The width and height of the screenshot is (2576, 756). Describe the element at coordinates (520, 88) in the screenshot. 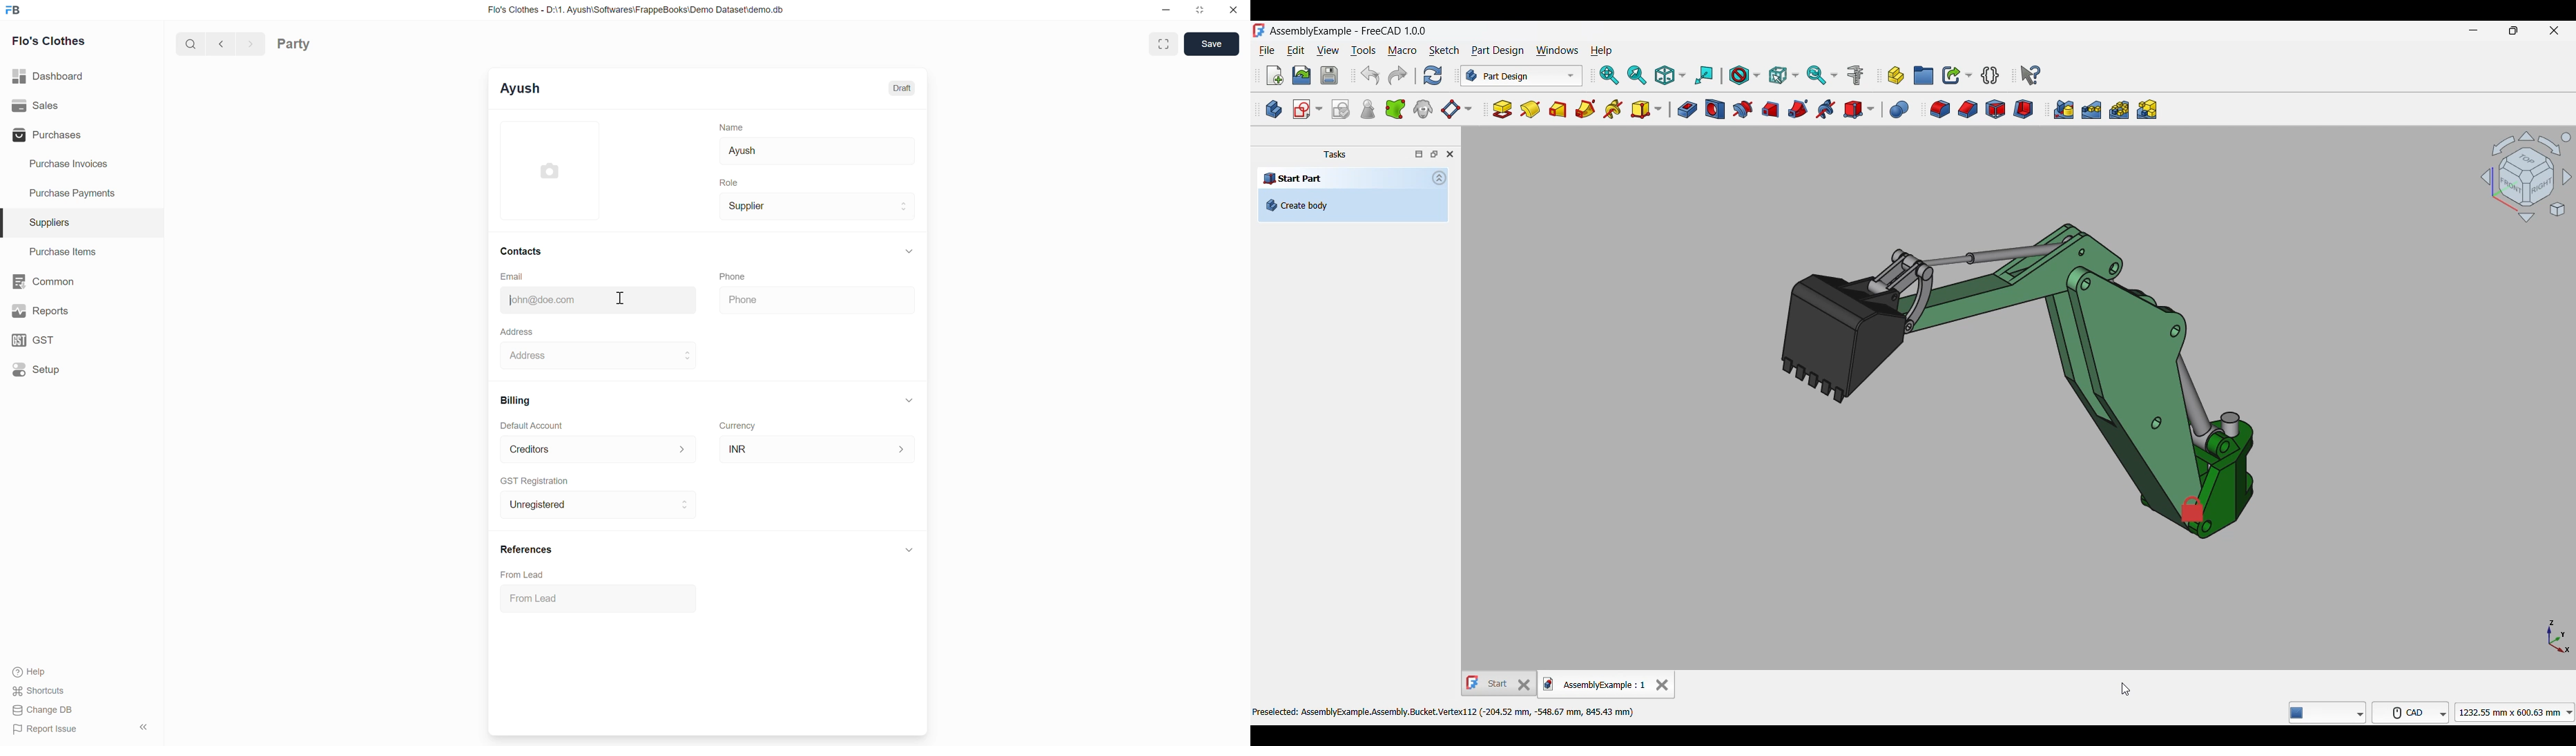

I see `Ayush` at that location.